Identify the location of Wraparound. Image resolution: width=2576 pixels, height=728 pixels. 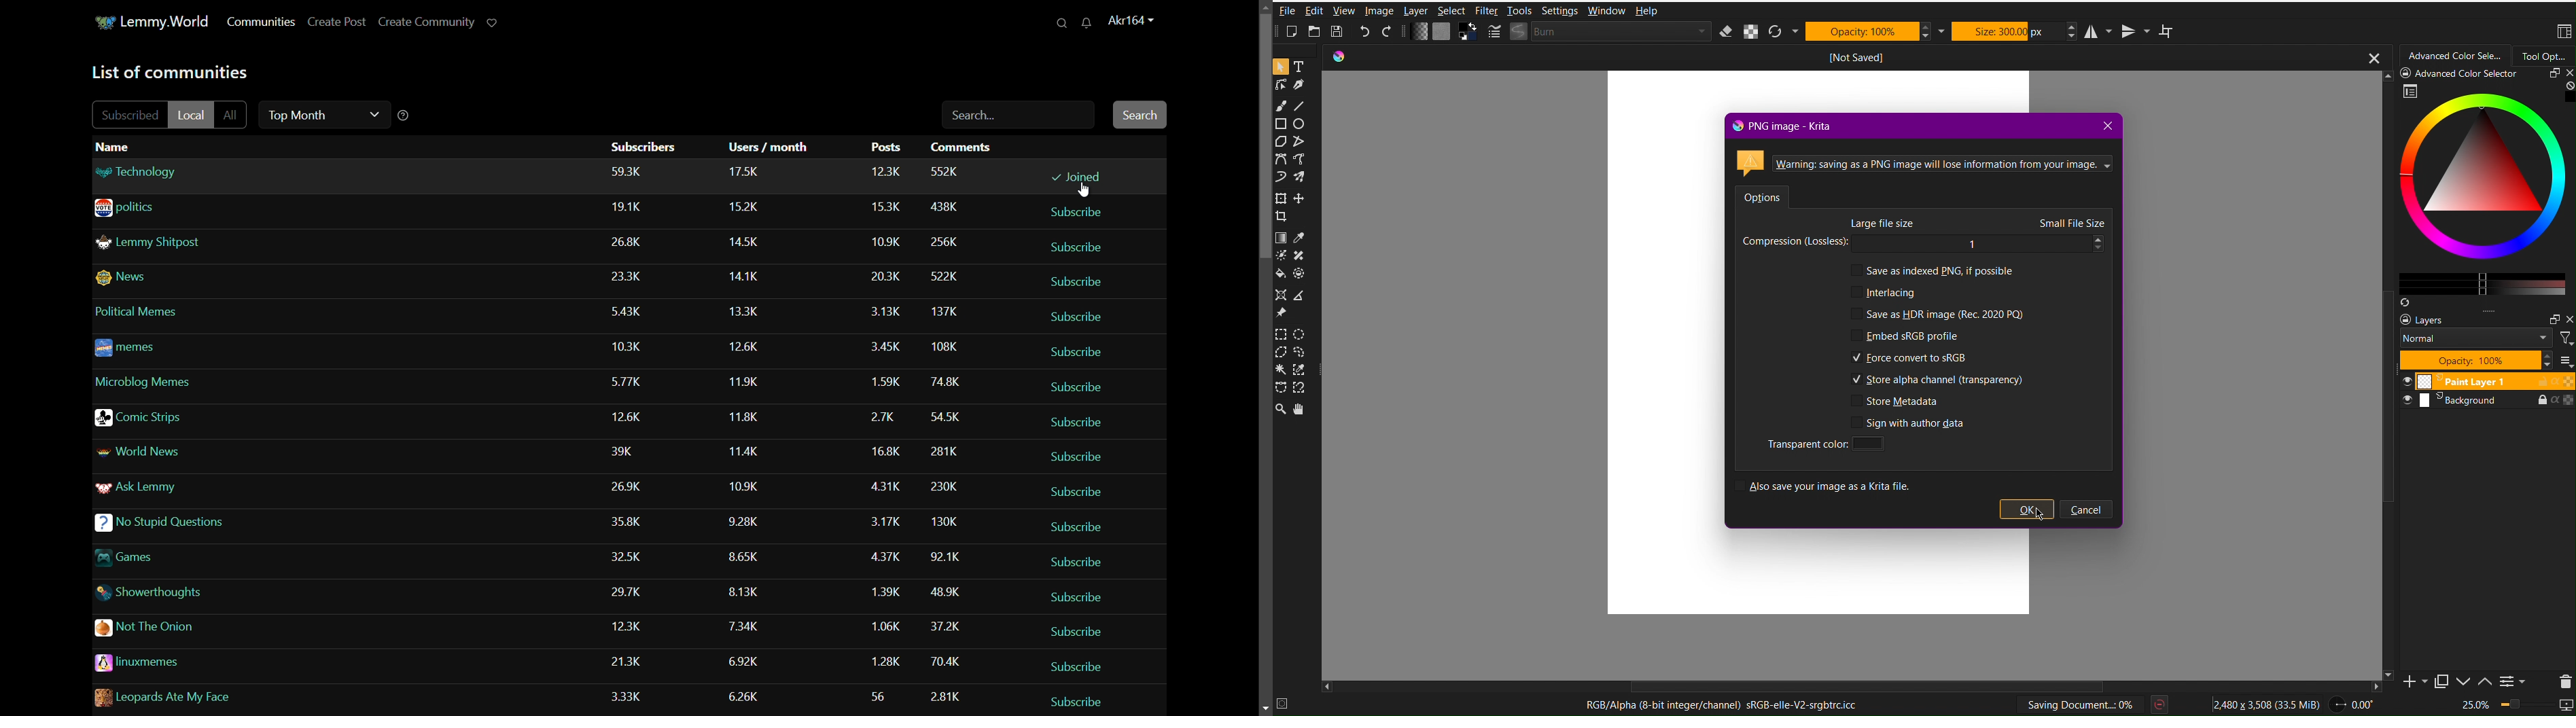
(2168, 31).